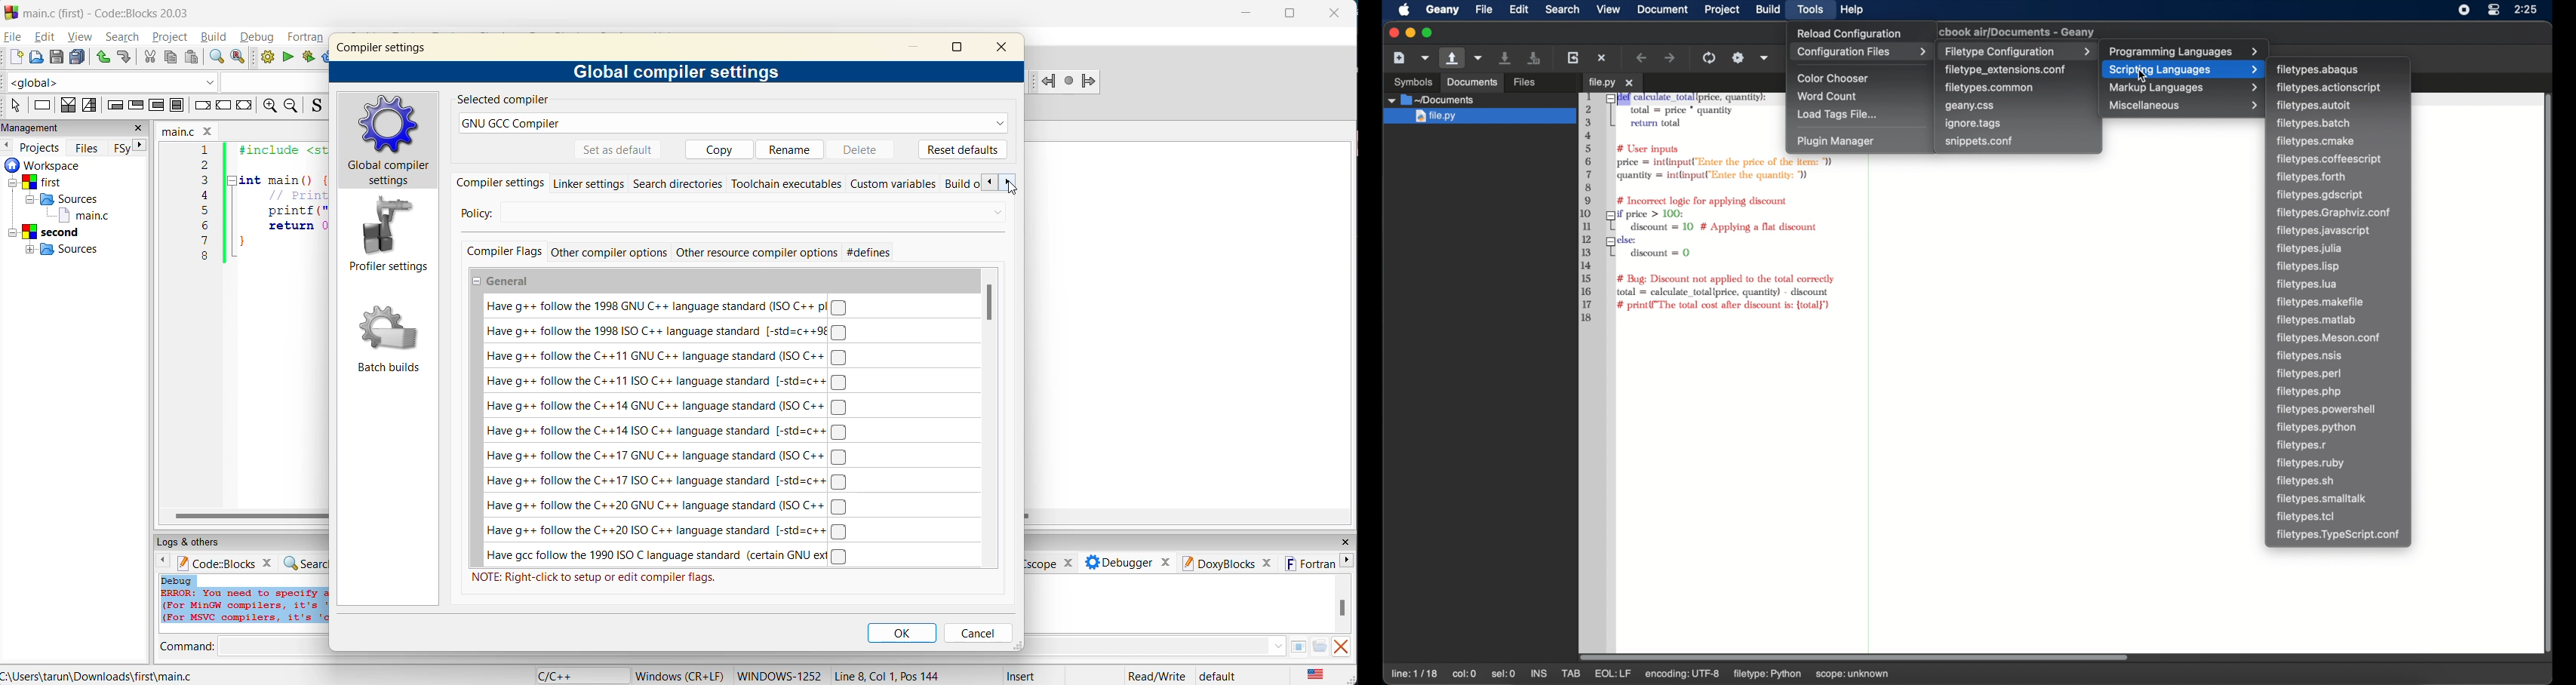  What do you see at coordinates (2335, 214) in the screenshot?
I see `filetypes` at bounding box center [2335, 214].